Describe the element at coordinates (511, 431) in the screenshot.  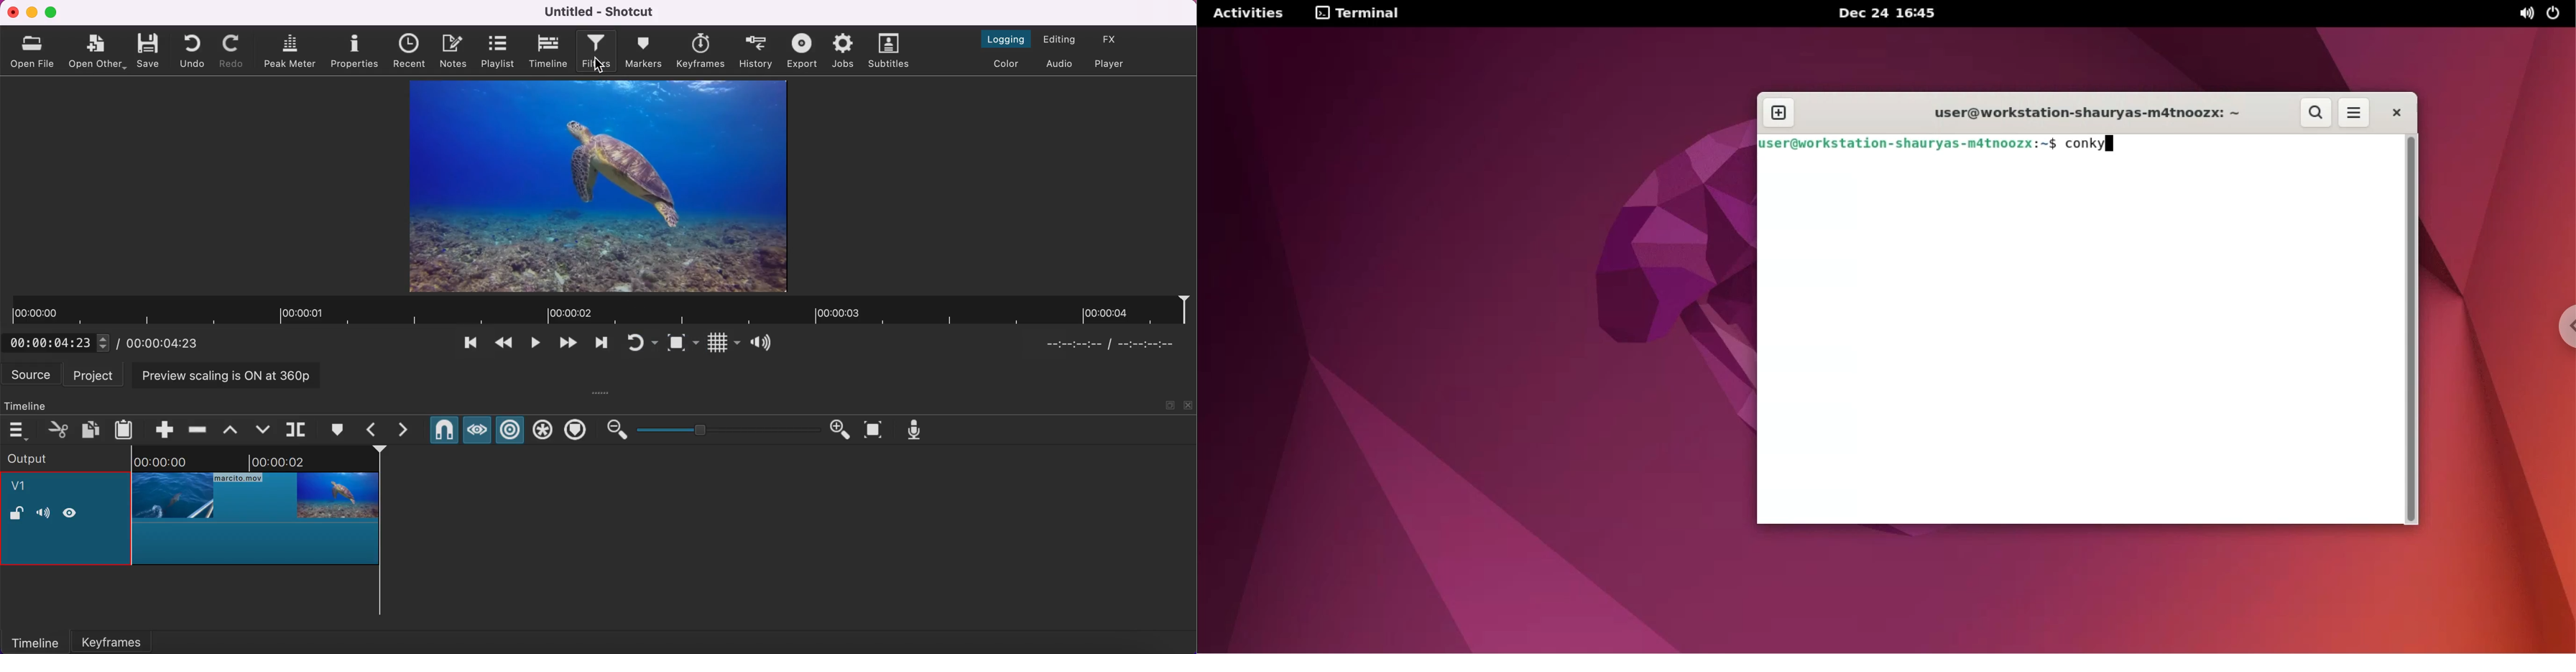
I see `ripple` at that location.